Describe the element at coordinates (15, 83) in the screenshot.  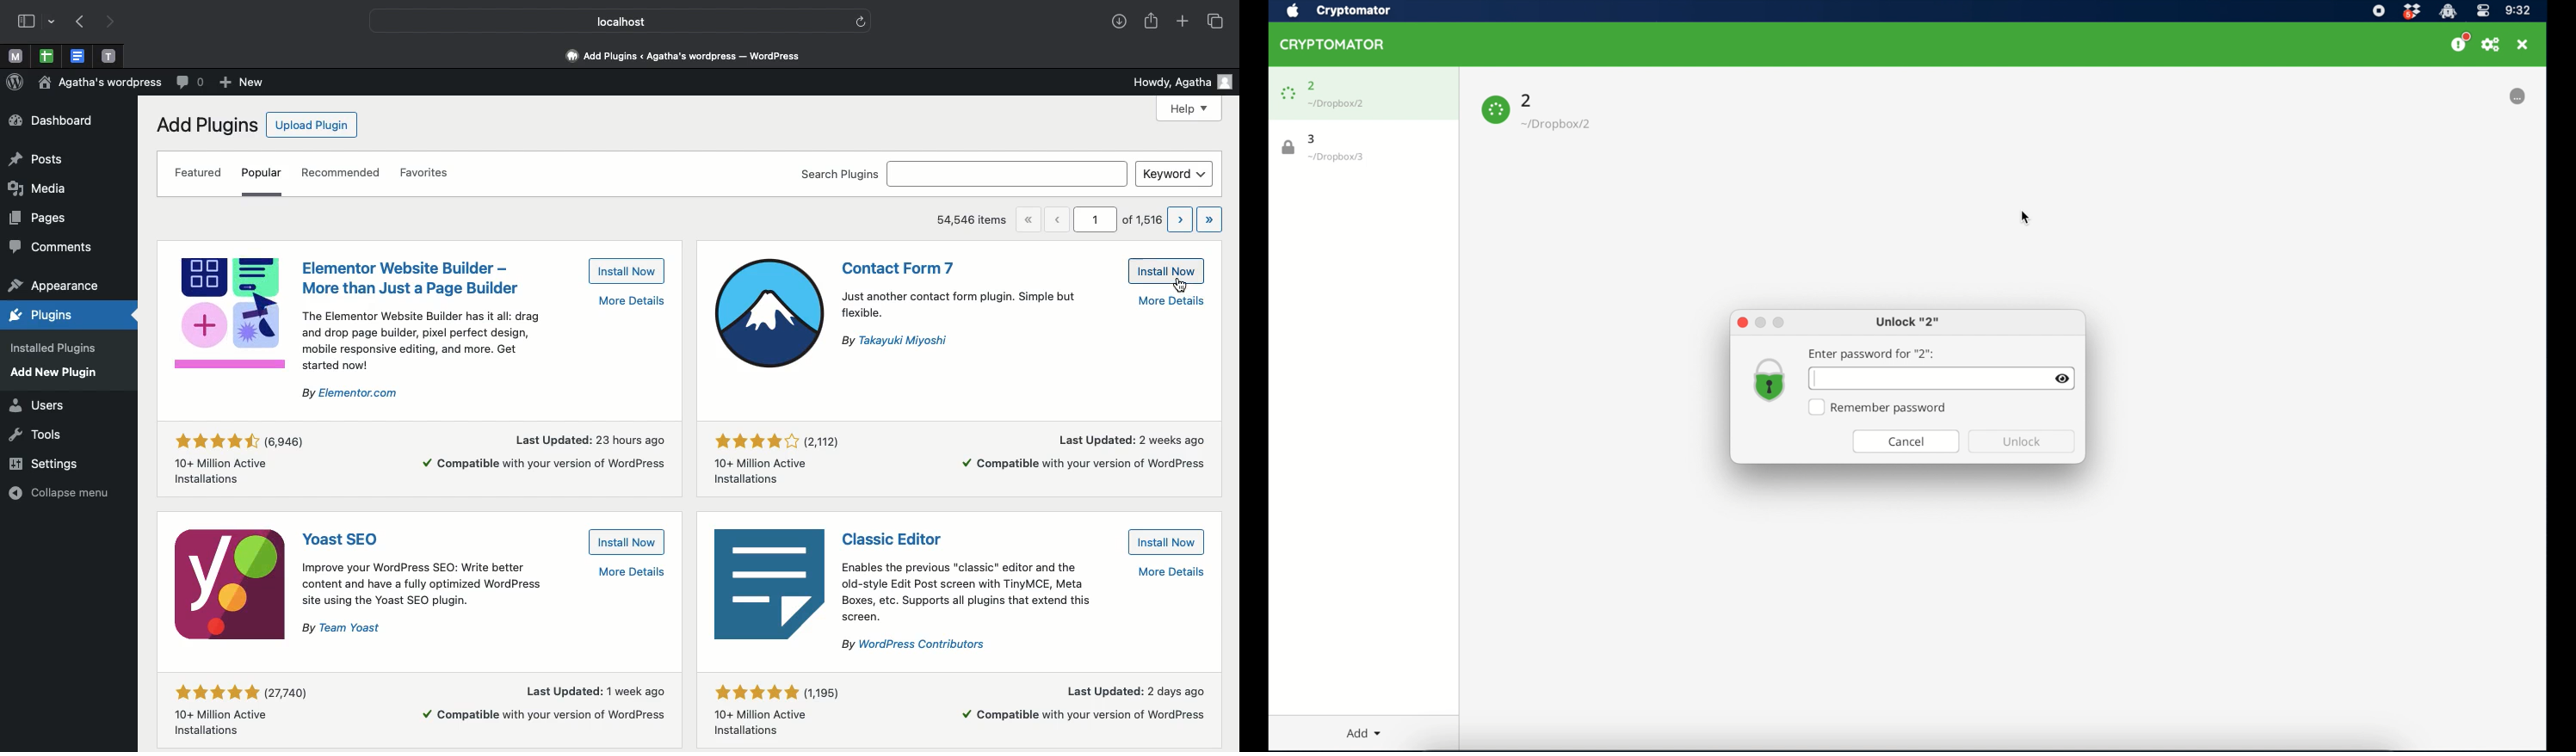
I see `Wordpress` at that location.